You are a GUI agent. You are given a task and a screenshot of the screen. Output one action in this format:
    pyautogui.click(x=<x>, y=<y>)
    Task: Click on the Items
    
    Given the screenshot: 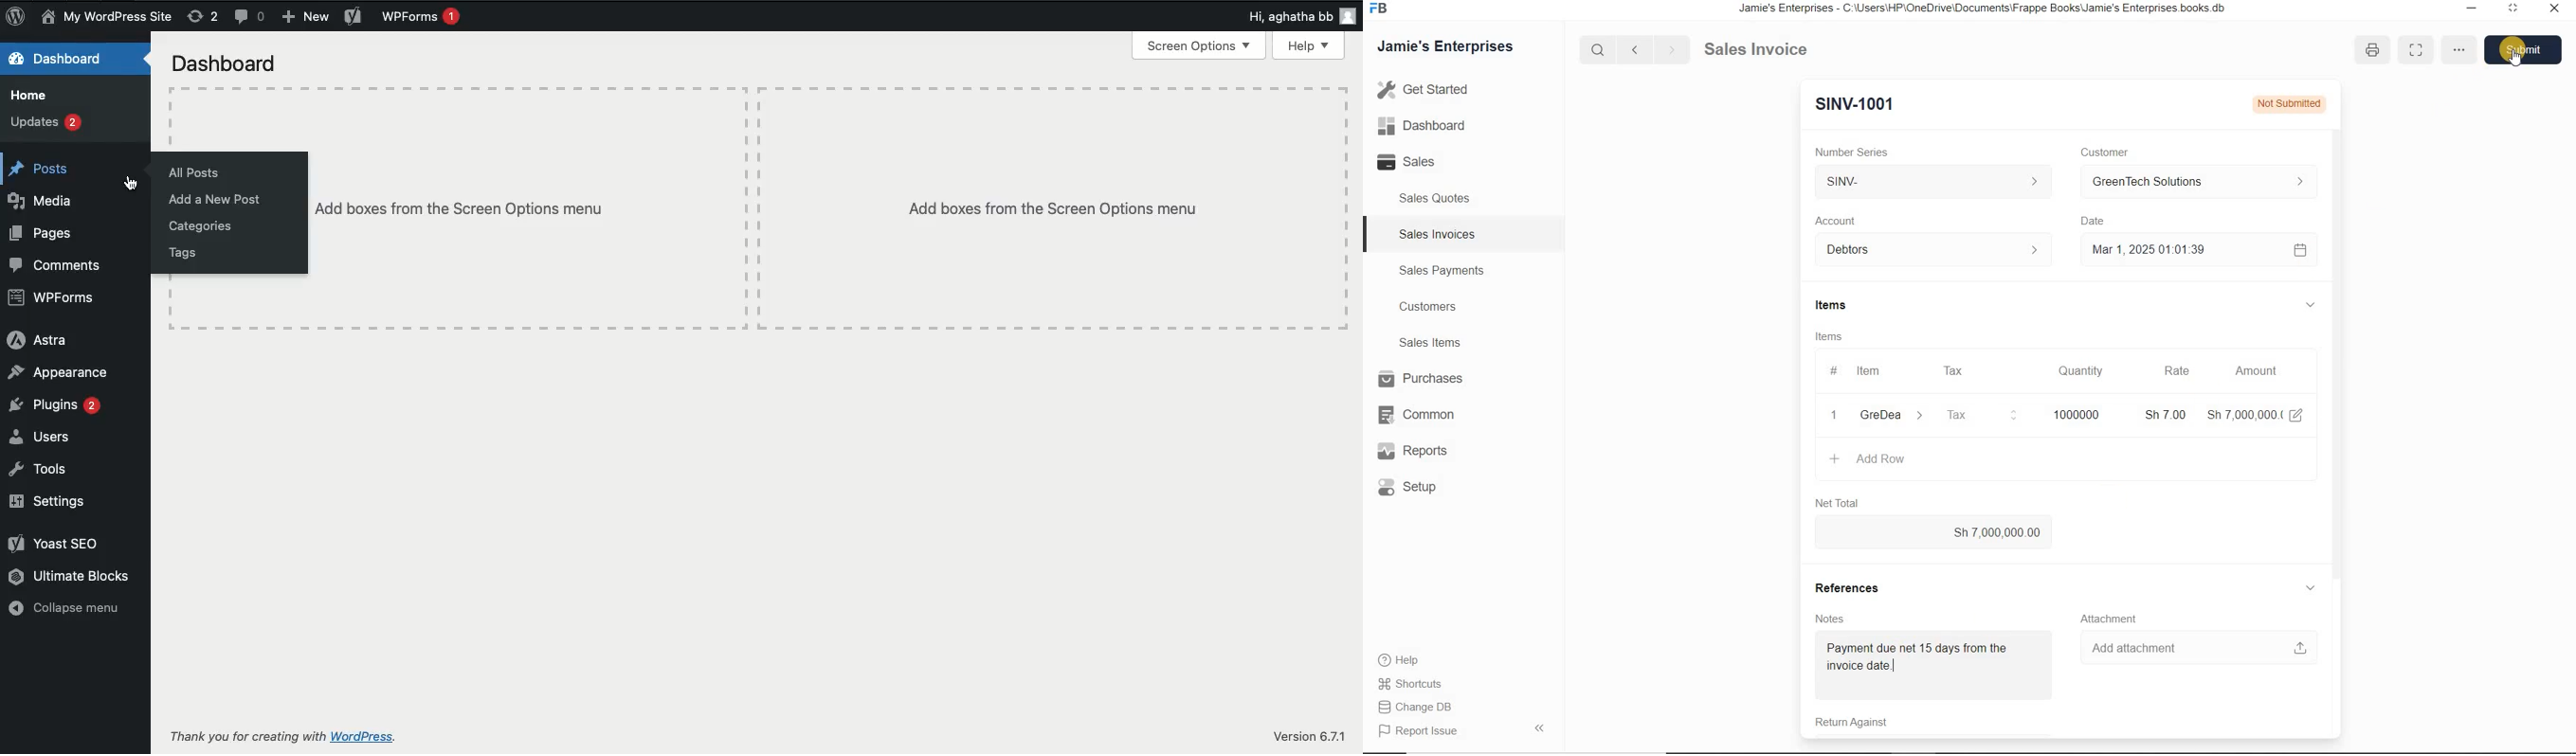 What is the action you would take?
    pyautogui.click(x=1828, y=306)
    